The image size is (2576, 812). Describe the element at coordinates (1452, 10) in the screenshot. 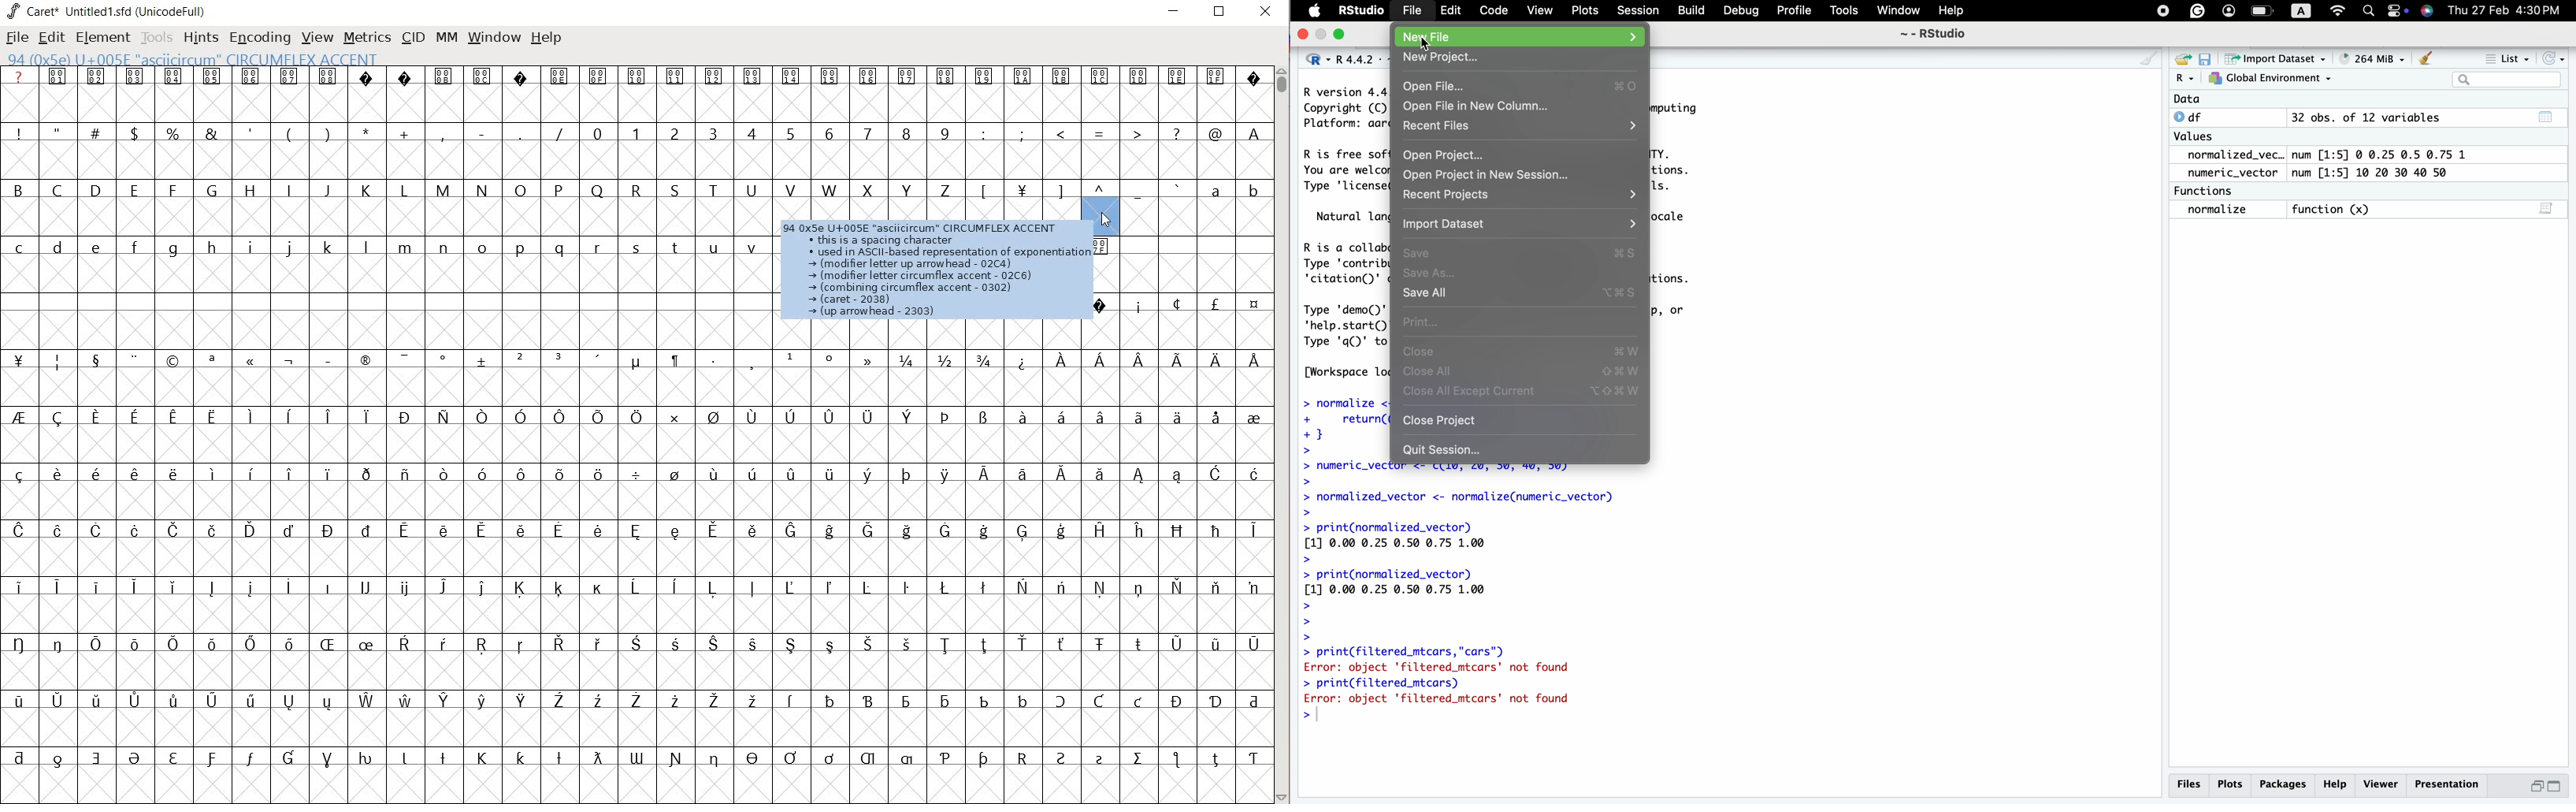

I see `edit` at that location.